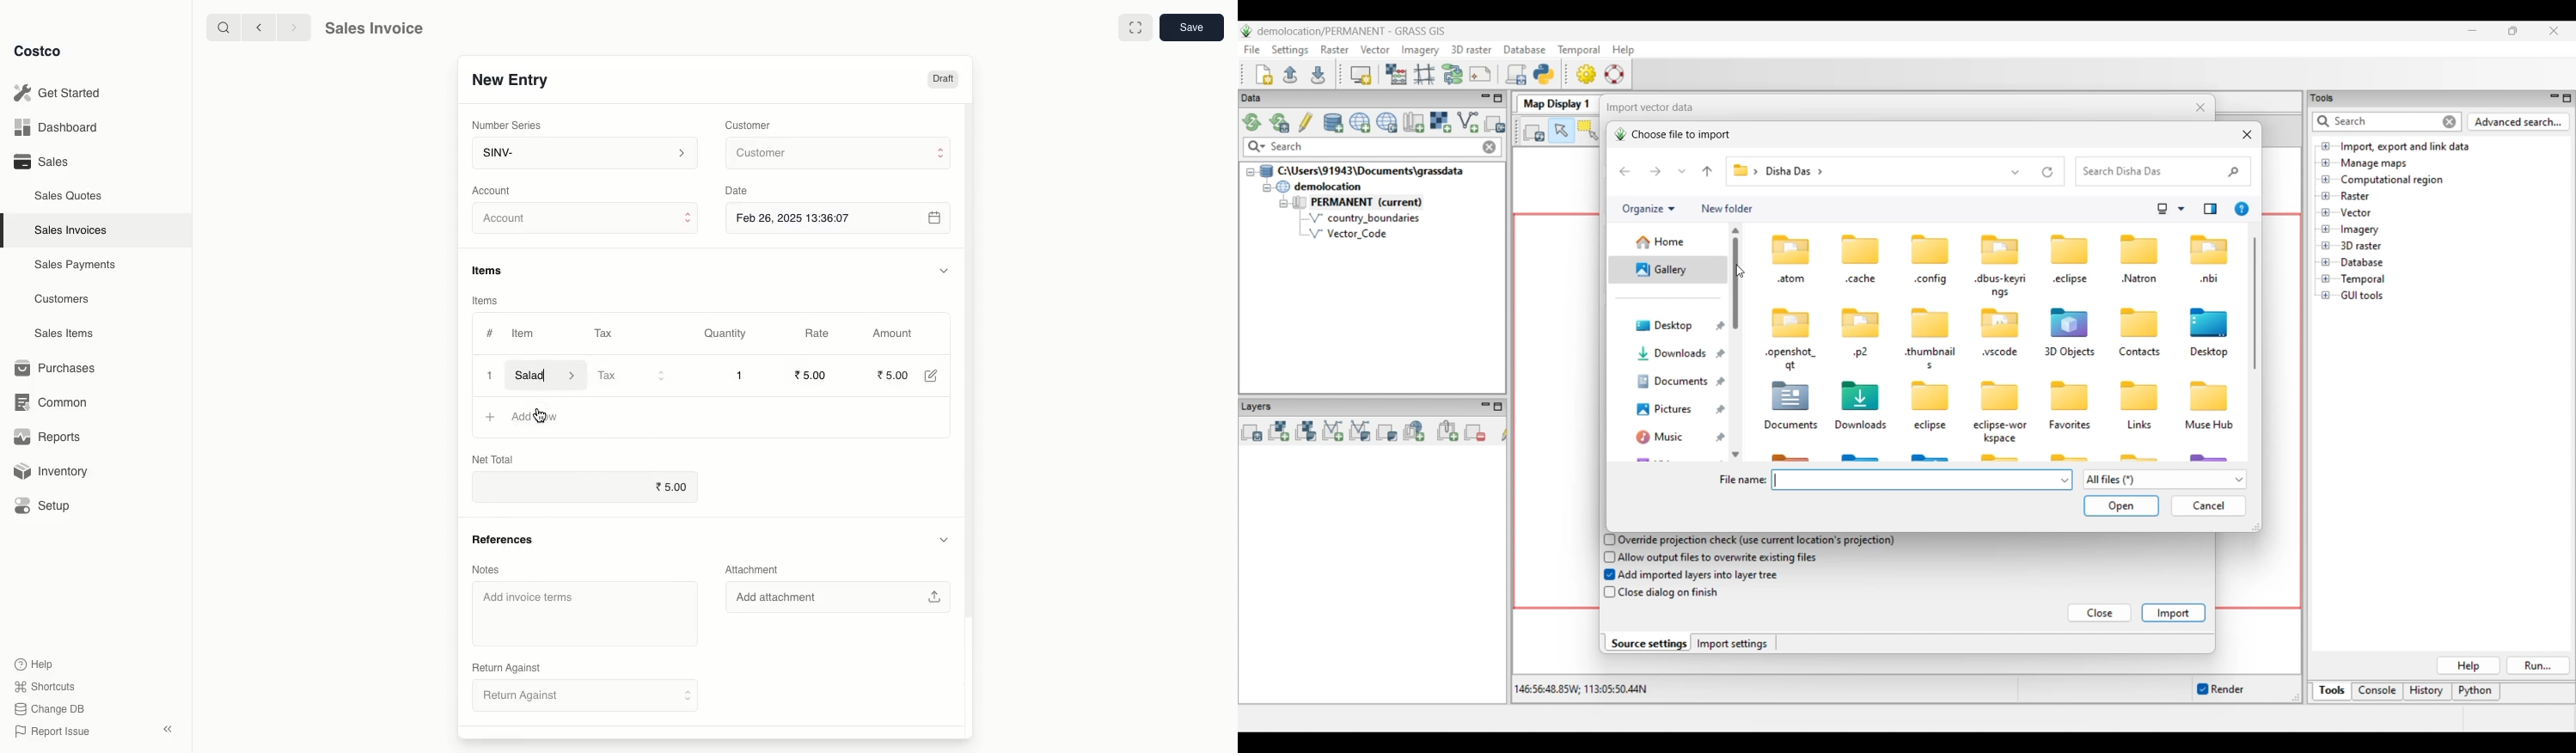  Describe the element at coordinates (44, 687) in the screenshot. I see `Shortcuts` at that location.